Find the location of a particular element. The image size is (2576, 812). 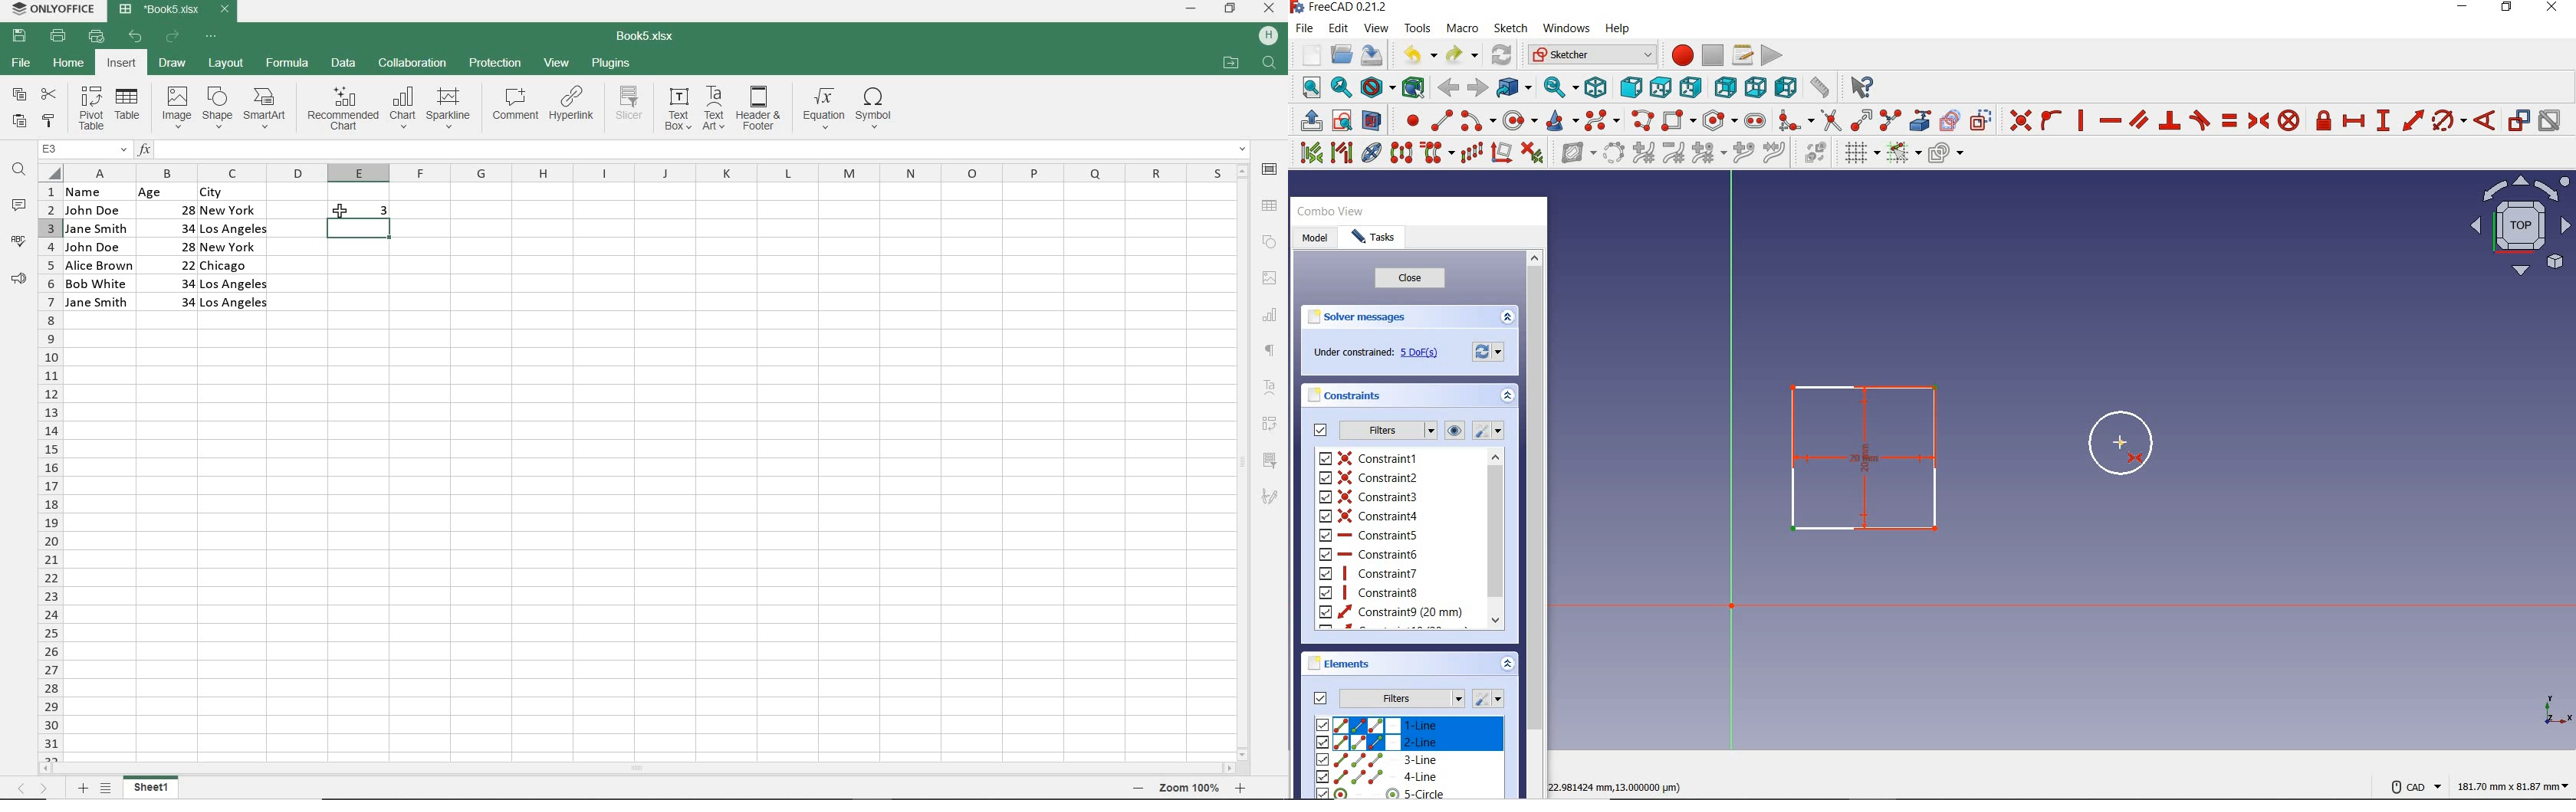

CELL SETTINGS is located at coordinates (1272, 169).